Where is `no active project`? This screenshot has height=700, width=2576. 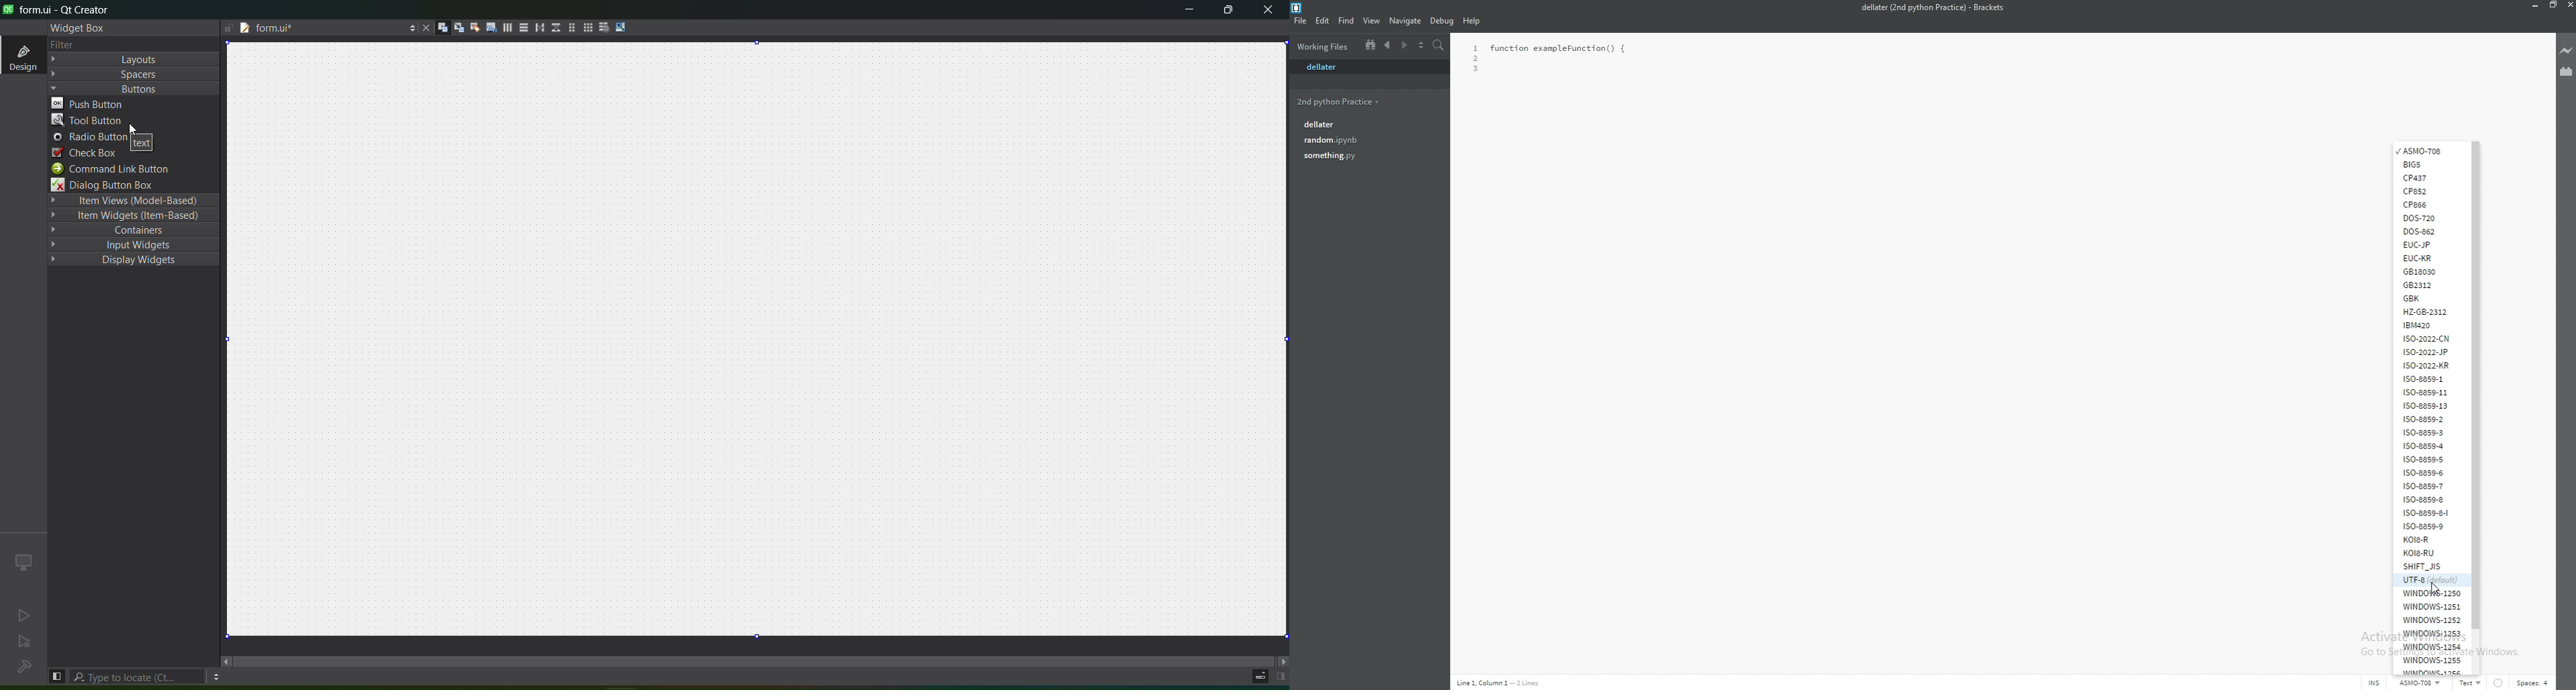 no active project is located at coordinates (26, 613).